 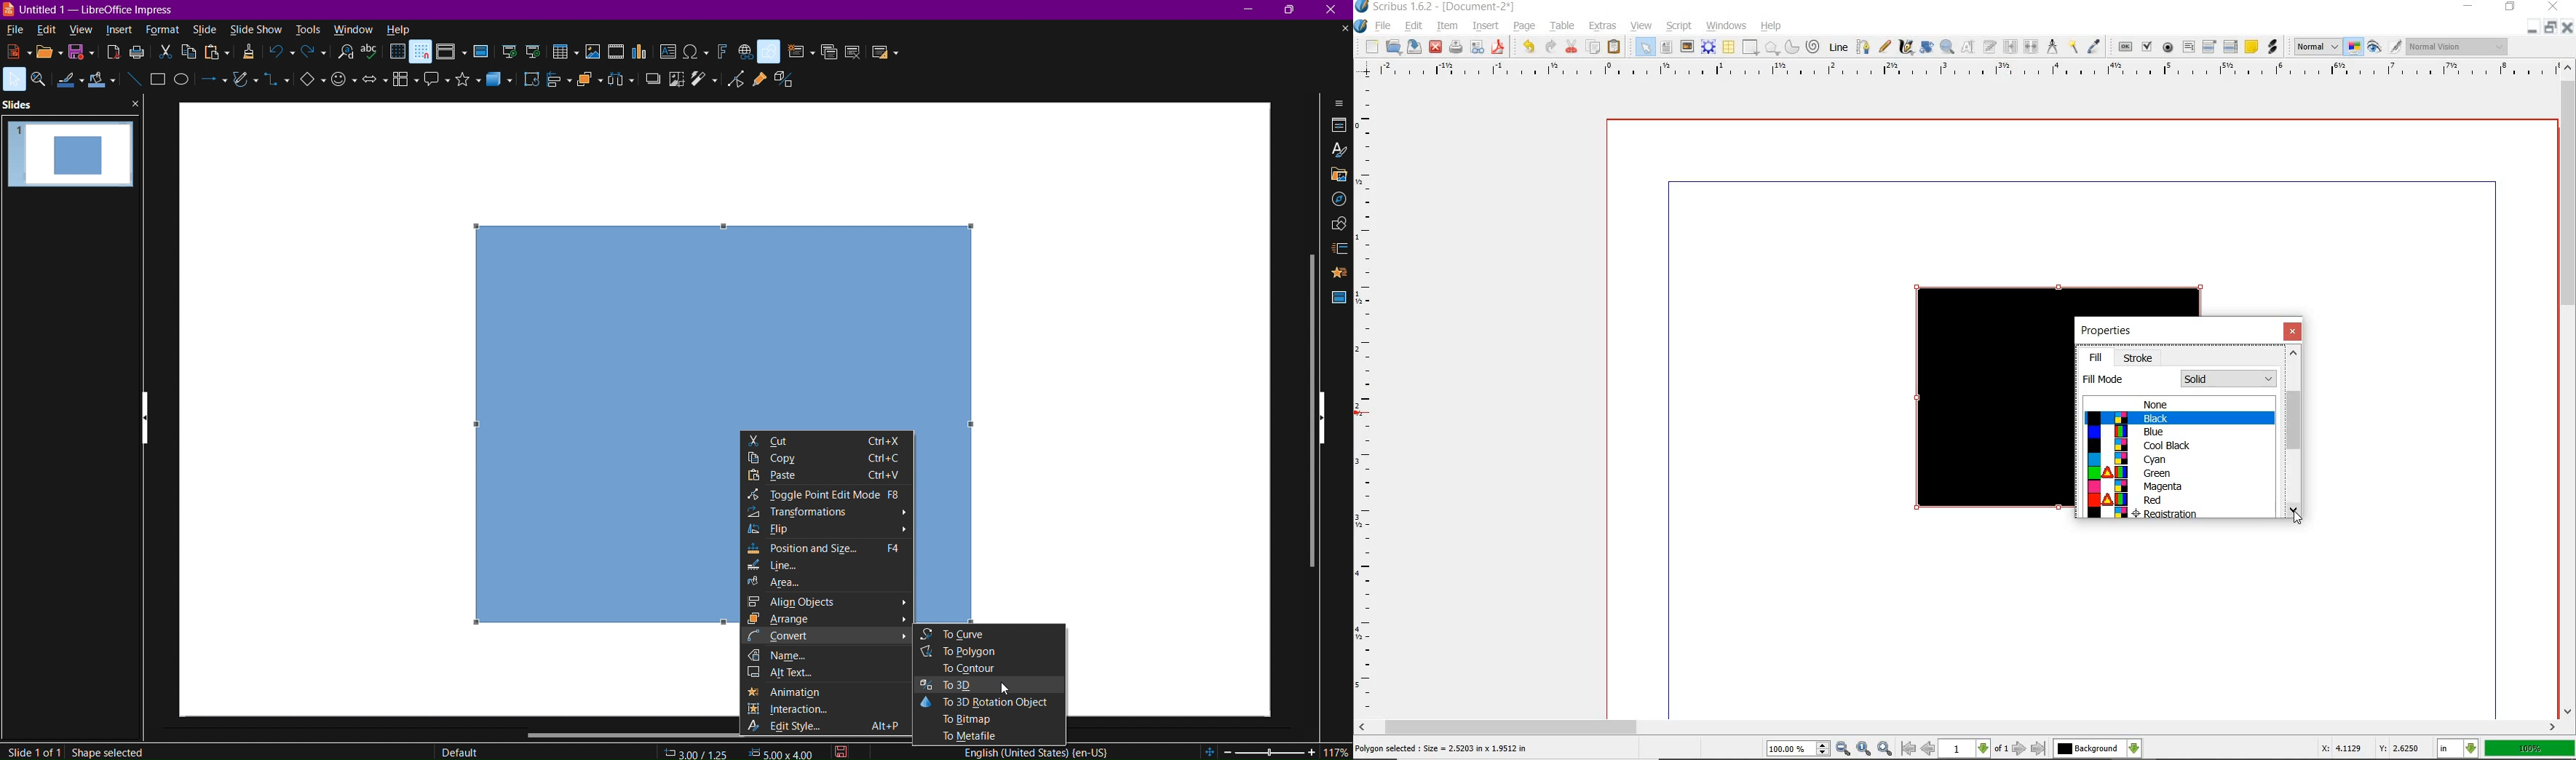 I want to click on pdf check box, so click(x=2147, y=47).